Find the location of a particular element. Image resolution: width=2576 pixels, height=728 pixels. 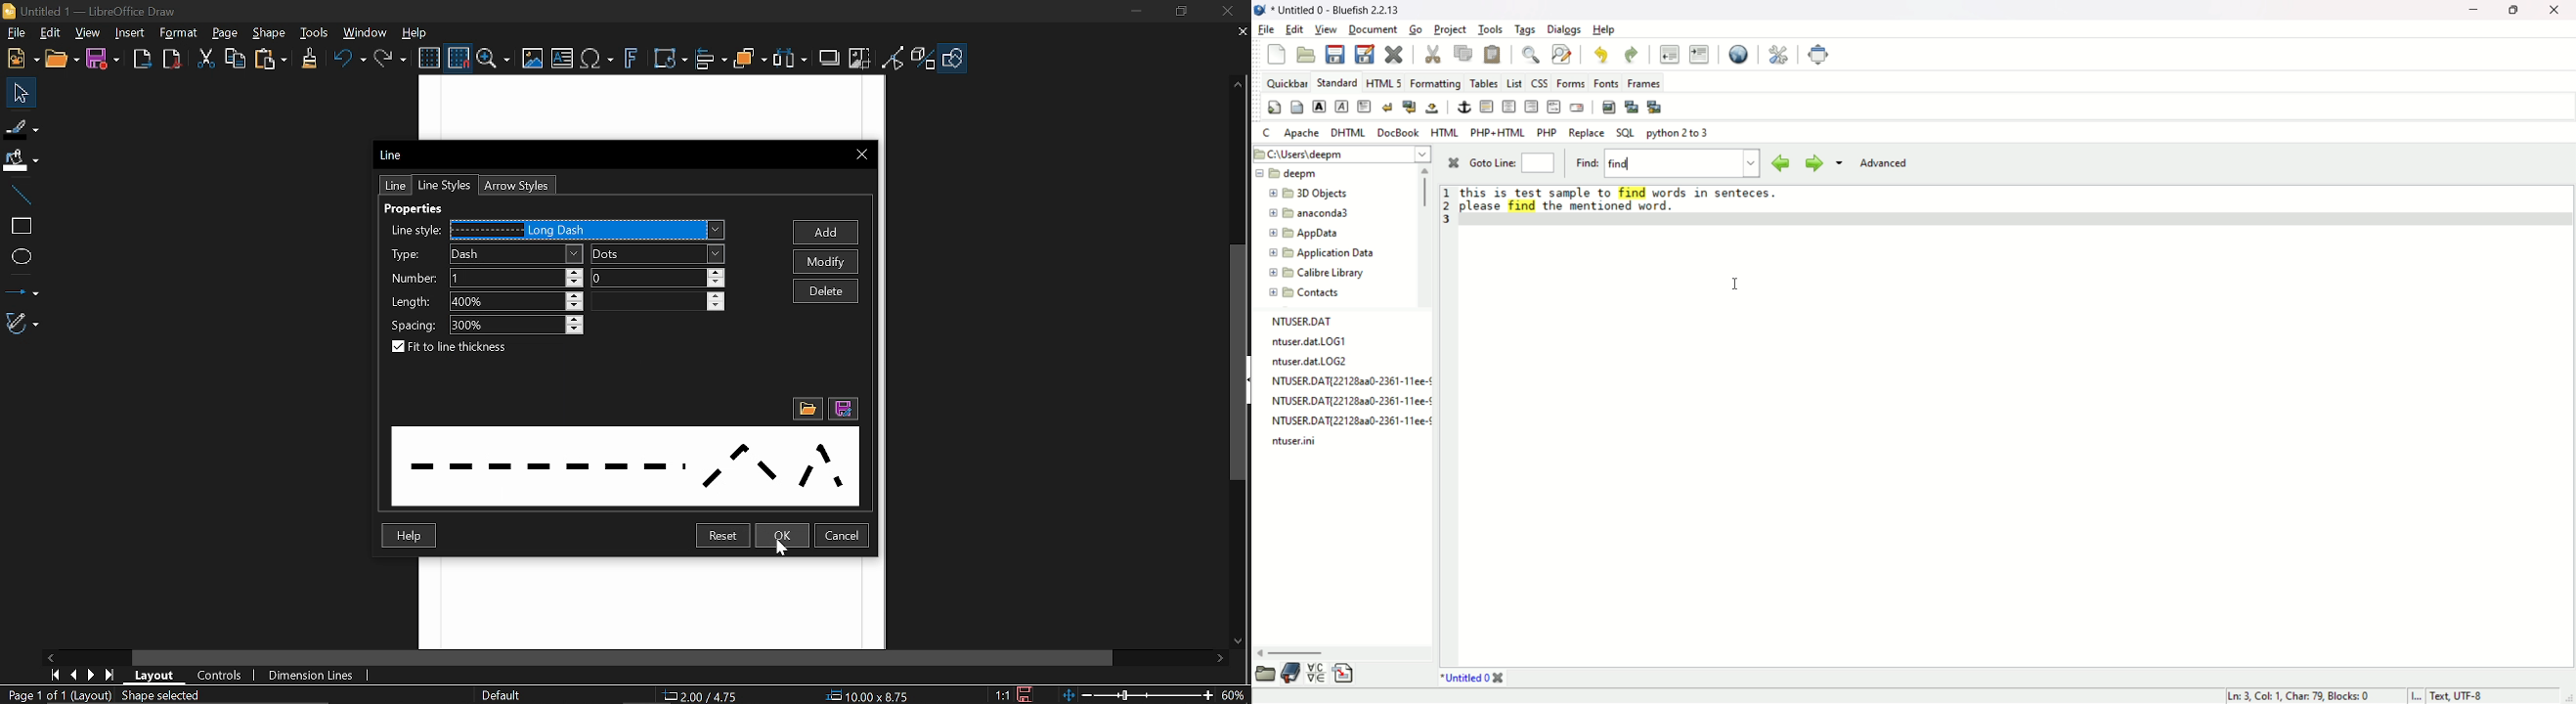

Shape is located at coordinates (269, 34).